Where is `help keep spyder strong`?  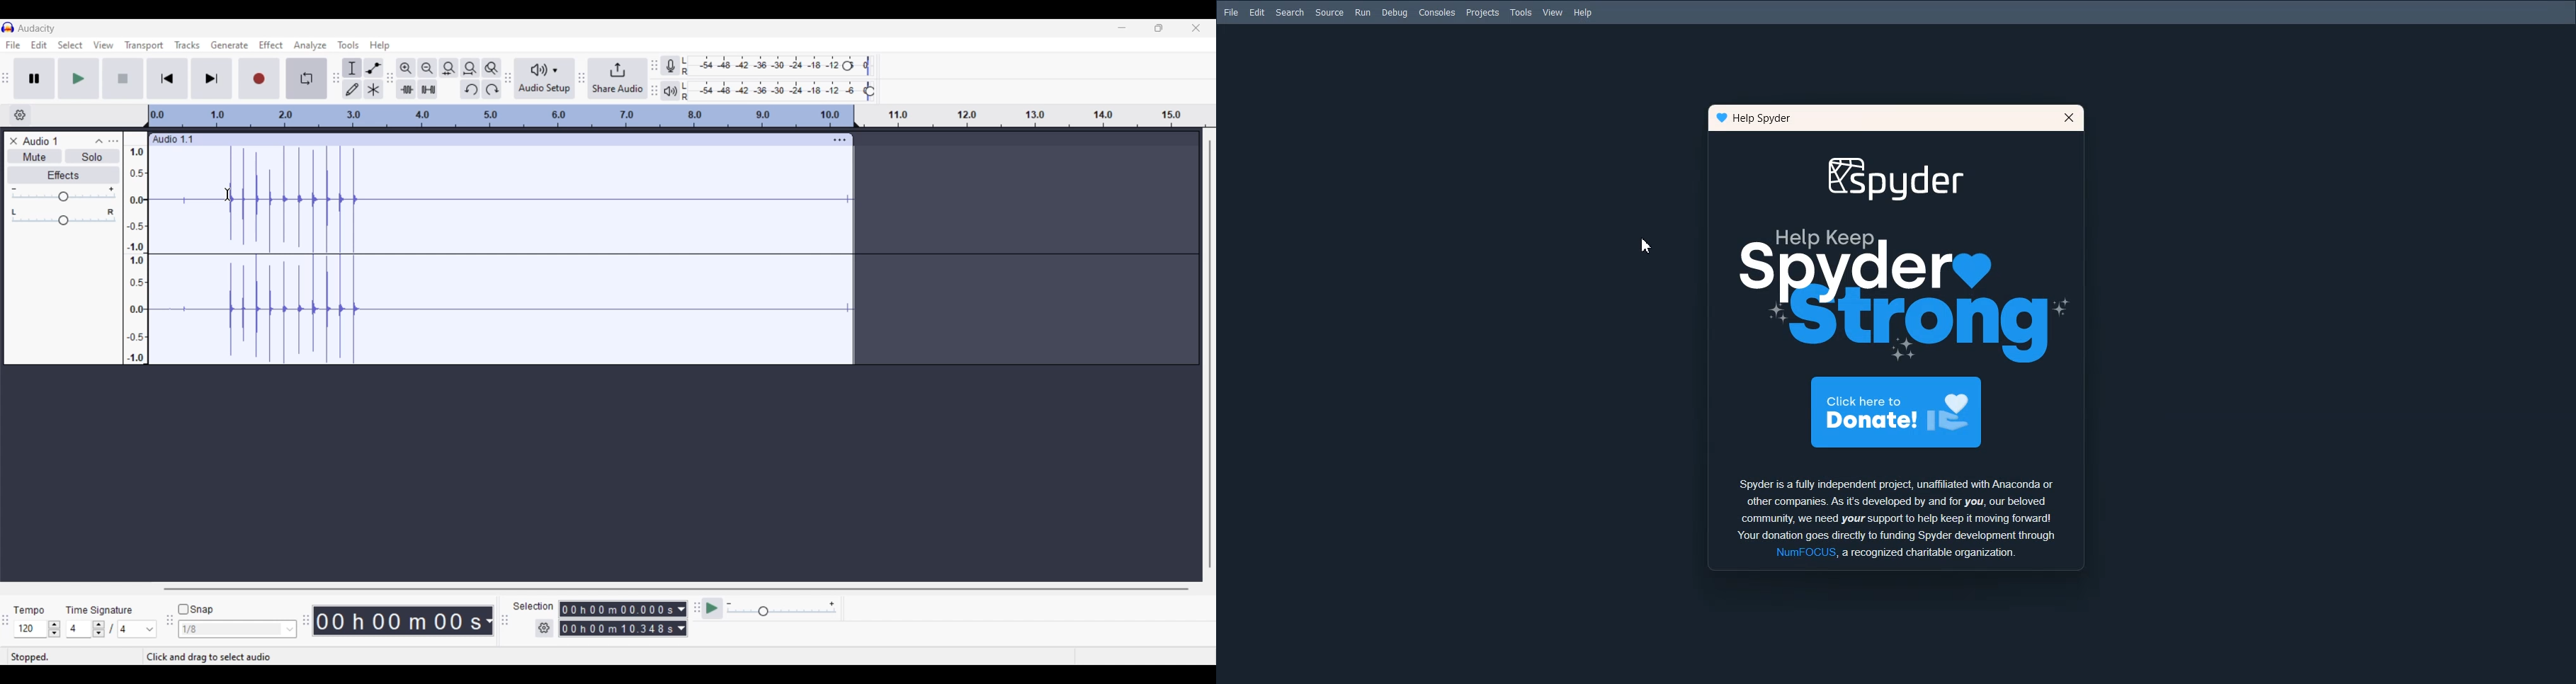
help keep spyder strong is located at coordinates (1900, 258).